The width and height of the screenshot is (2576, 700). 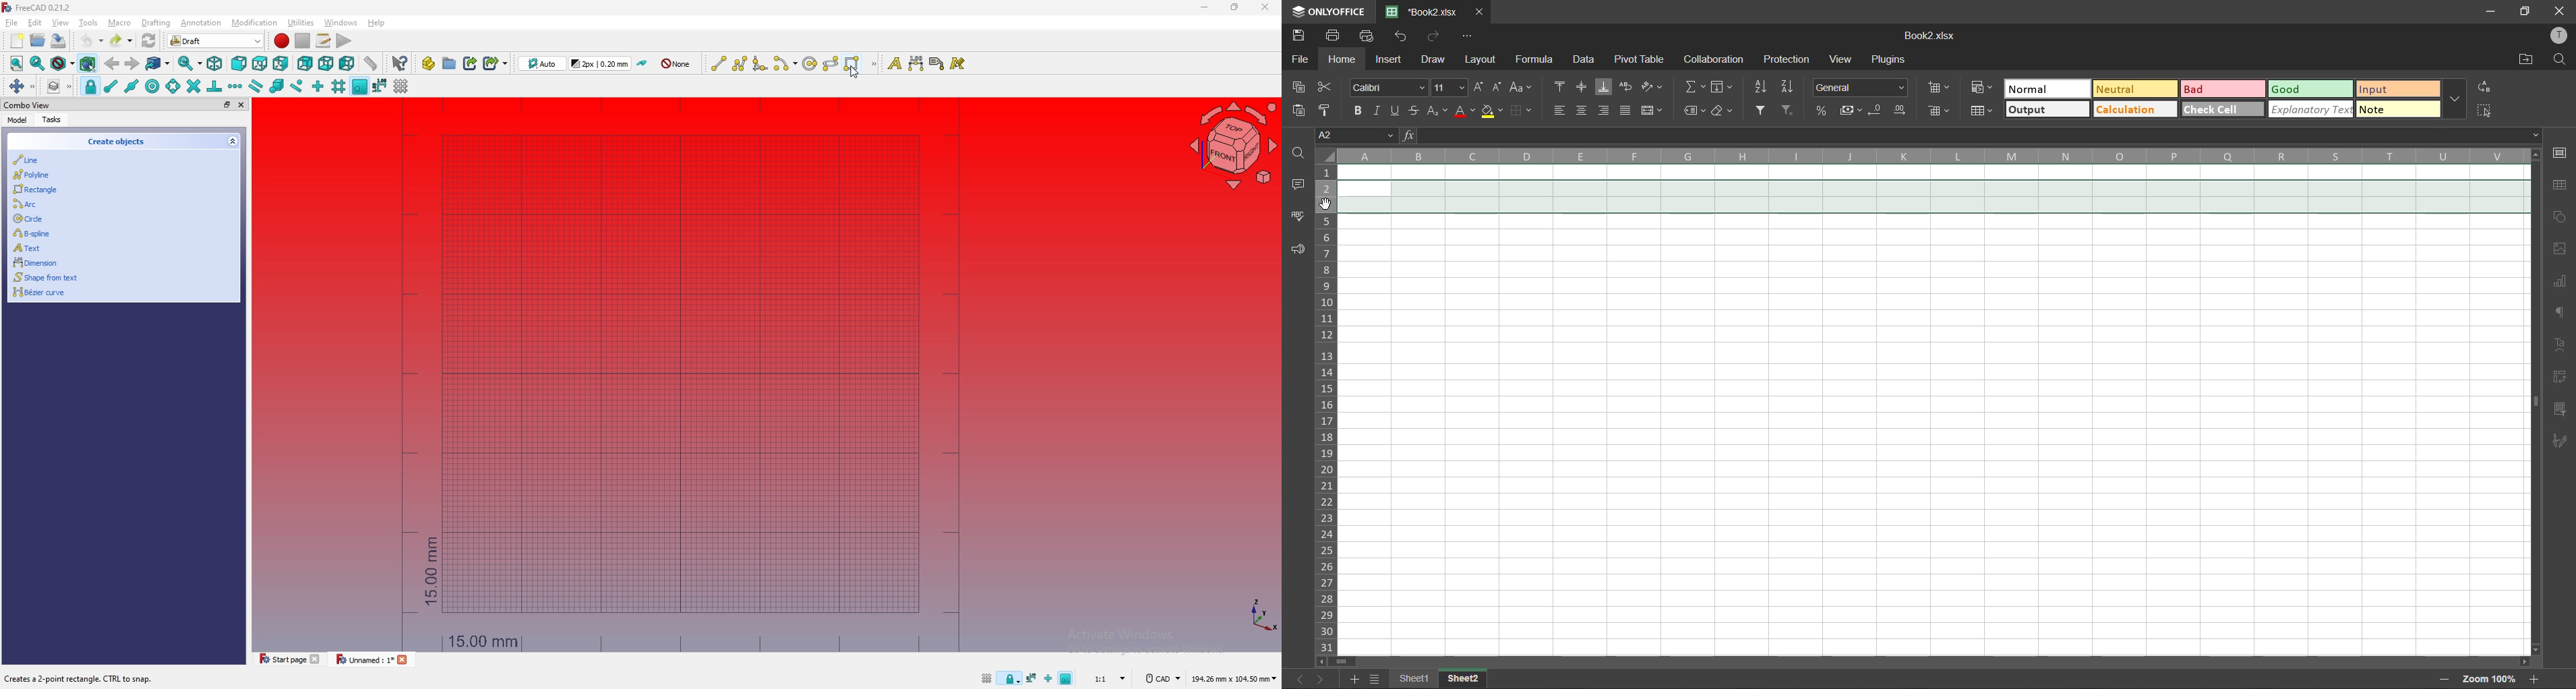 What do you see at coordinates (19, 119) in the screenshot?
I see `model` at bounding box center [19, 119].